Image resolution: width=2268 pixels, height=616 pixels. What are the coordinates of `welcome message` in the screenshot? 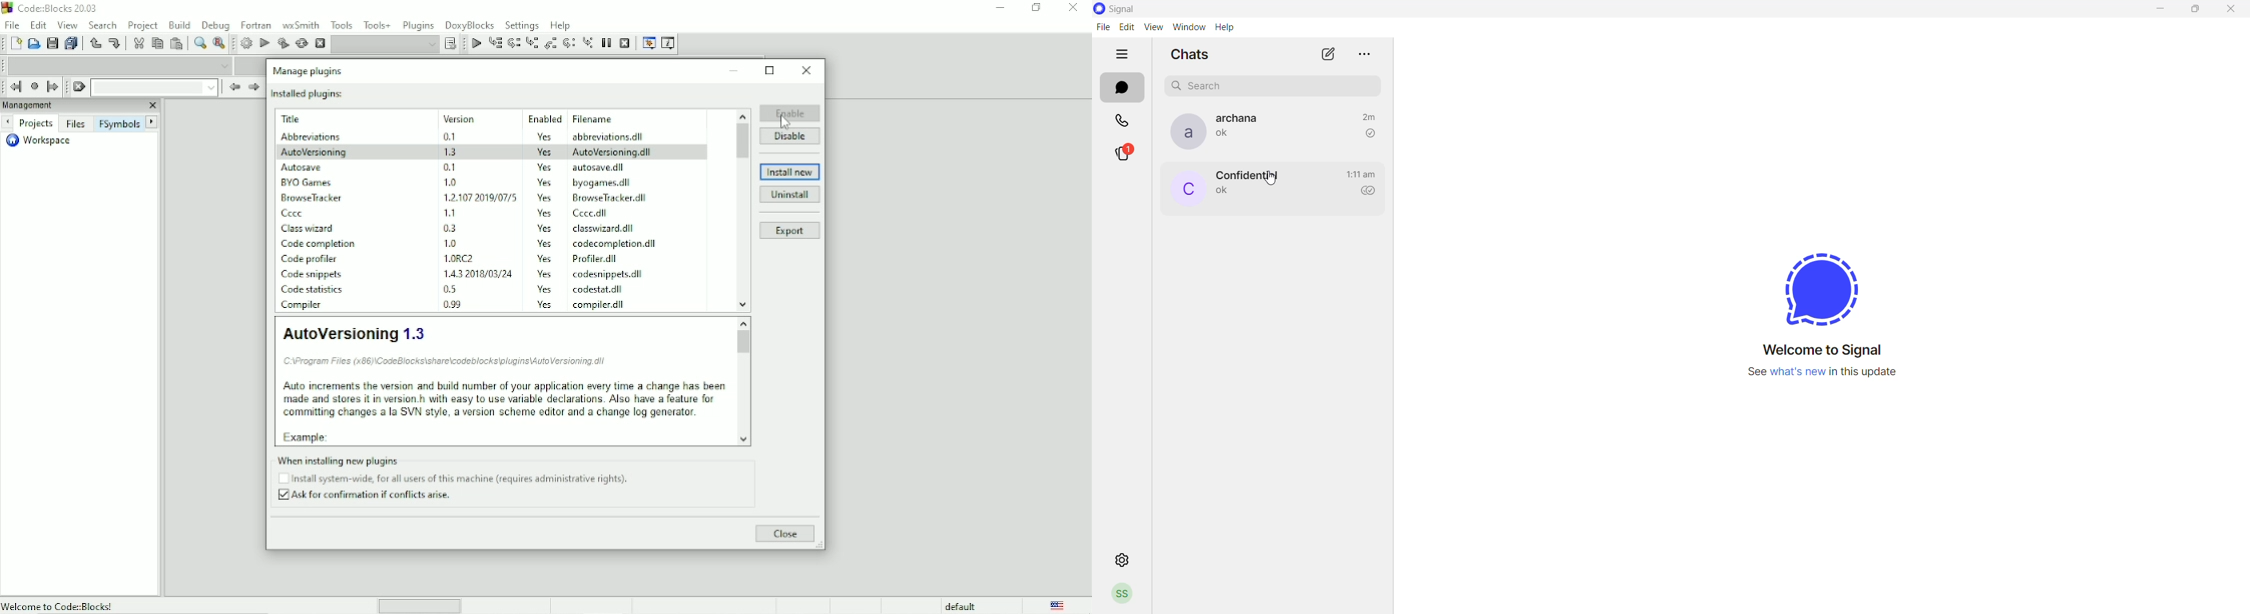 It's located at (1830, 351).